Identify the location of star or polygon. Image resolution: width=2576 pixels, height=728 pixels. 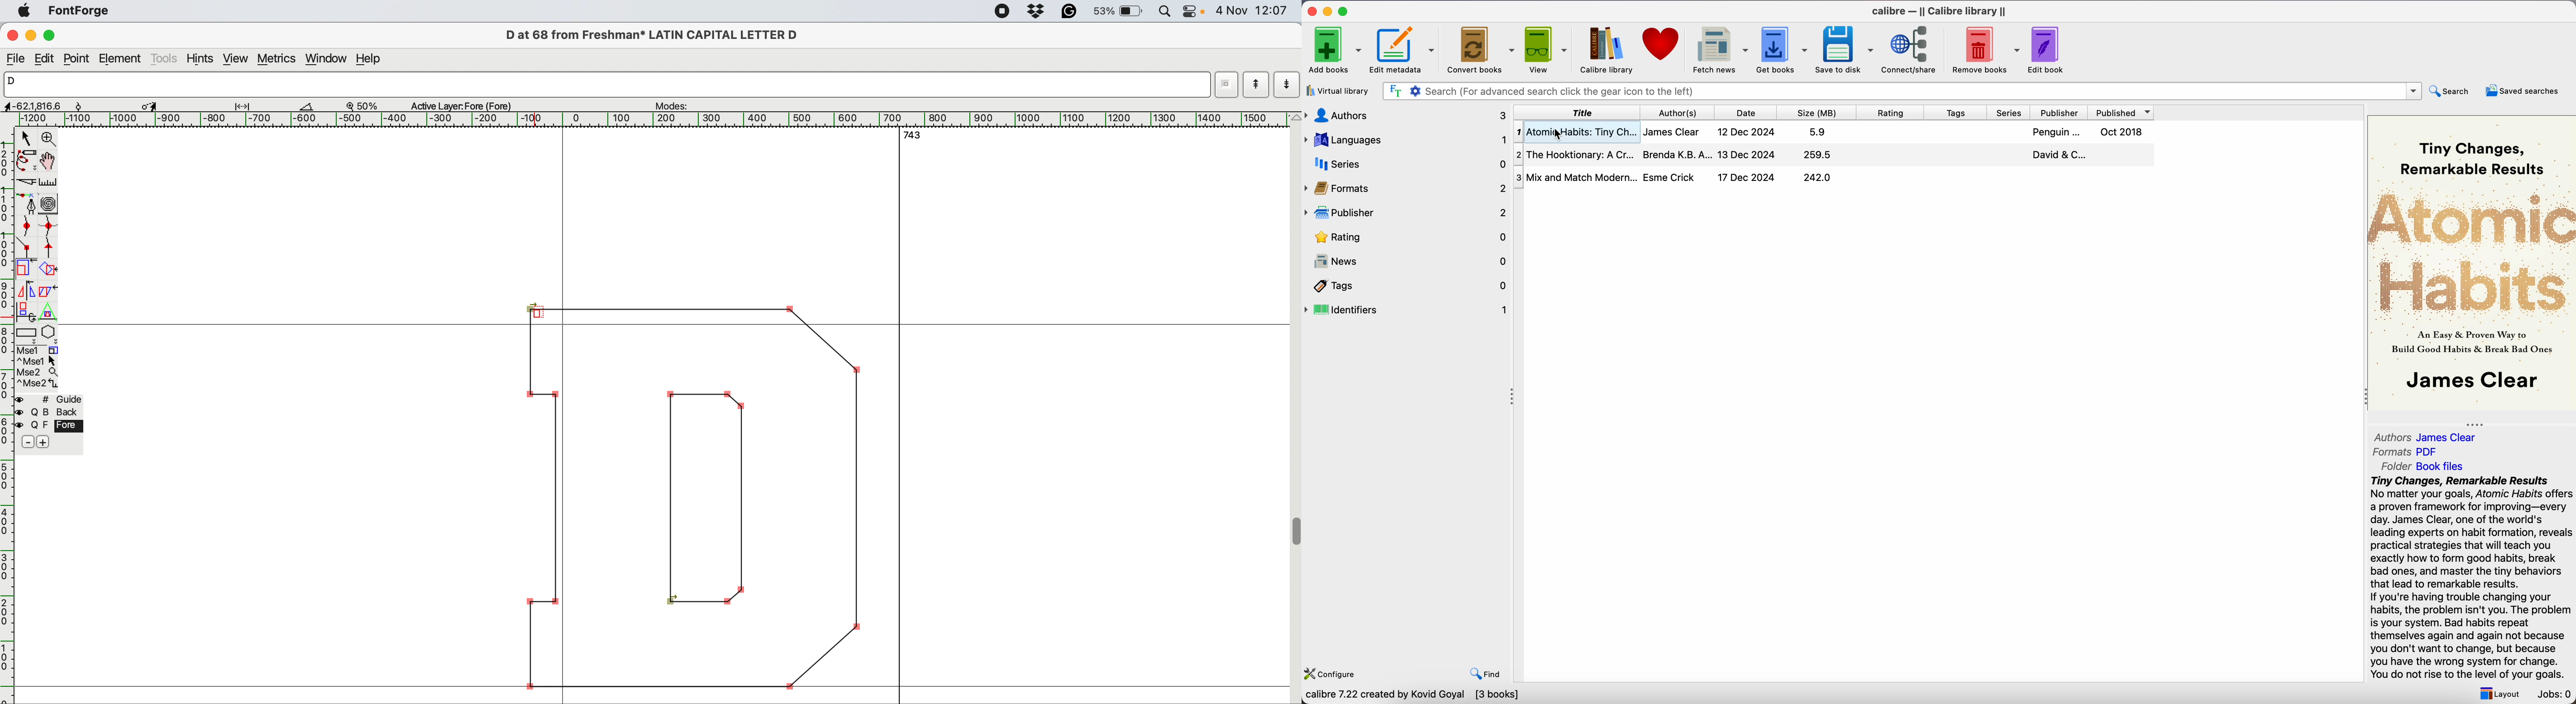
(49, 334).